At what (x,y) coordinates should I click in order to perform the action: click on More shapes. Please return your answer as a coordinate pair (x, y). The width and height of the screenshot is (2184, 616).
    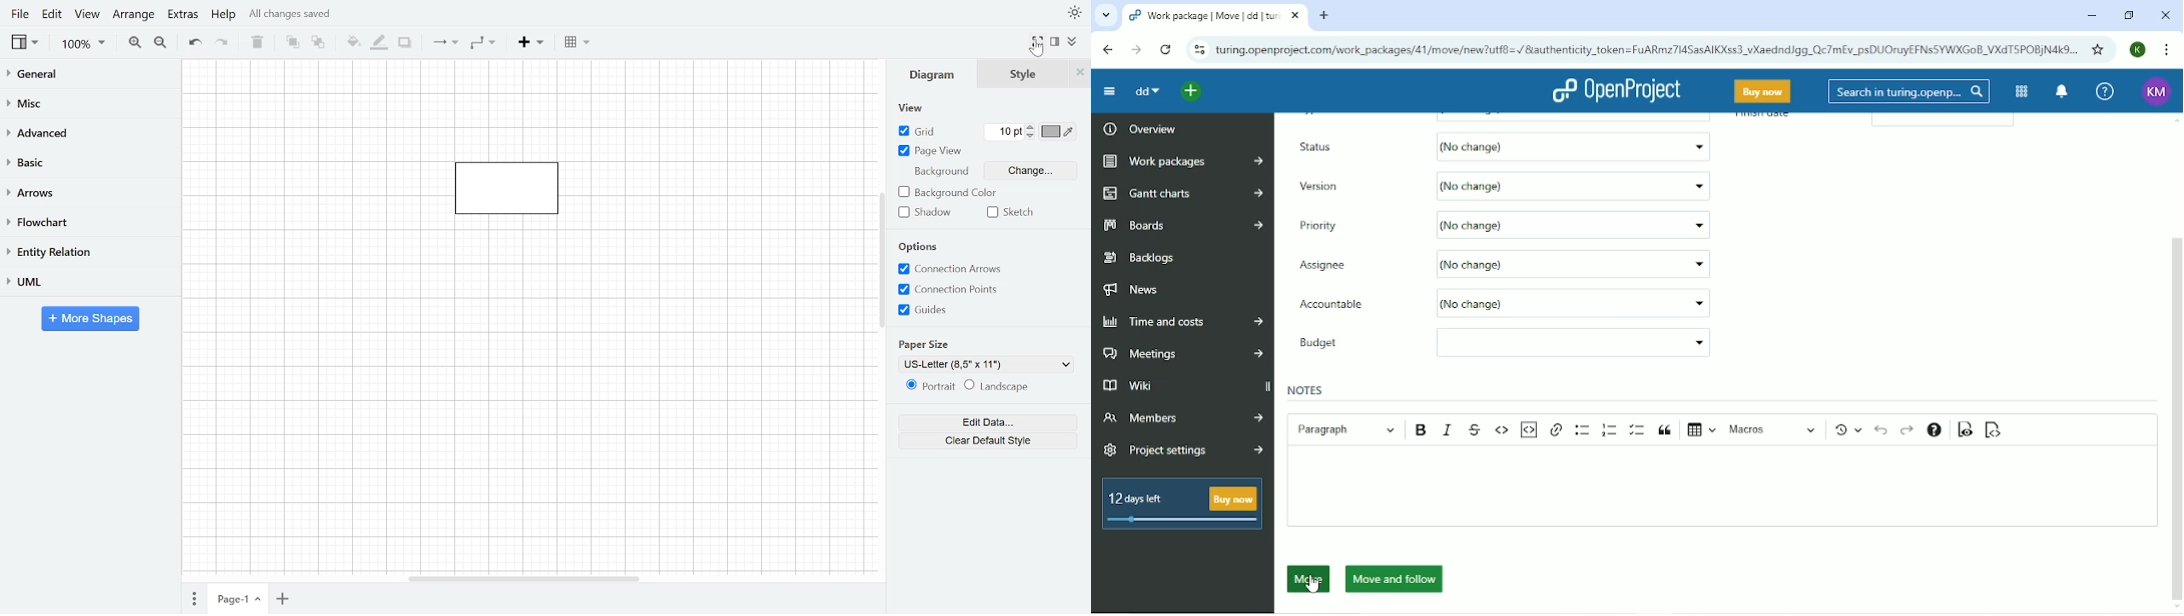
    Looking at the image, I should click on (91, 318).